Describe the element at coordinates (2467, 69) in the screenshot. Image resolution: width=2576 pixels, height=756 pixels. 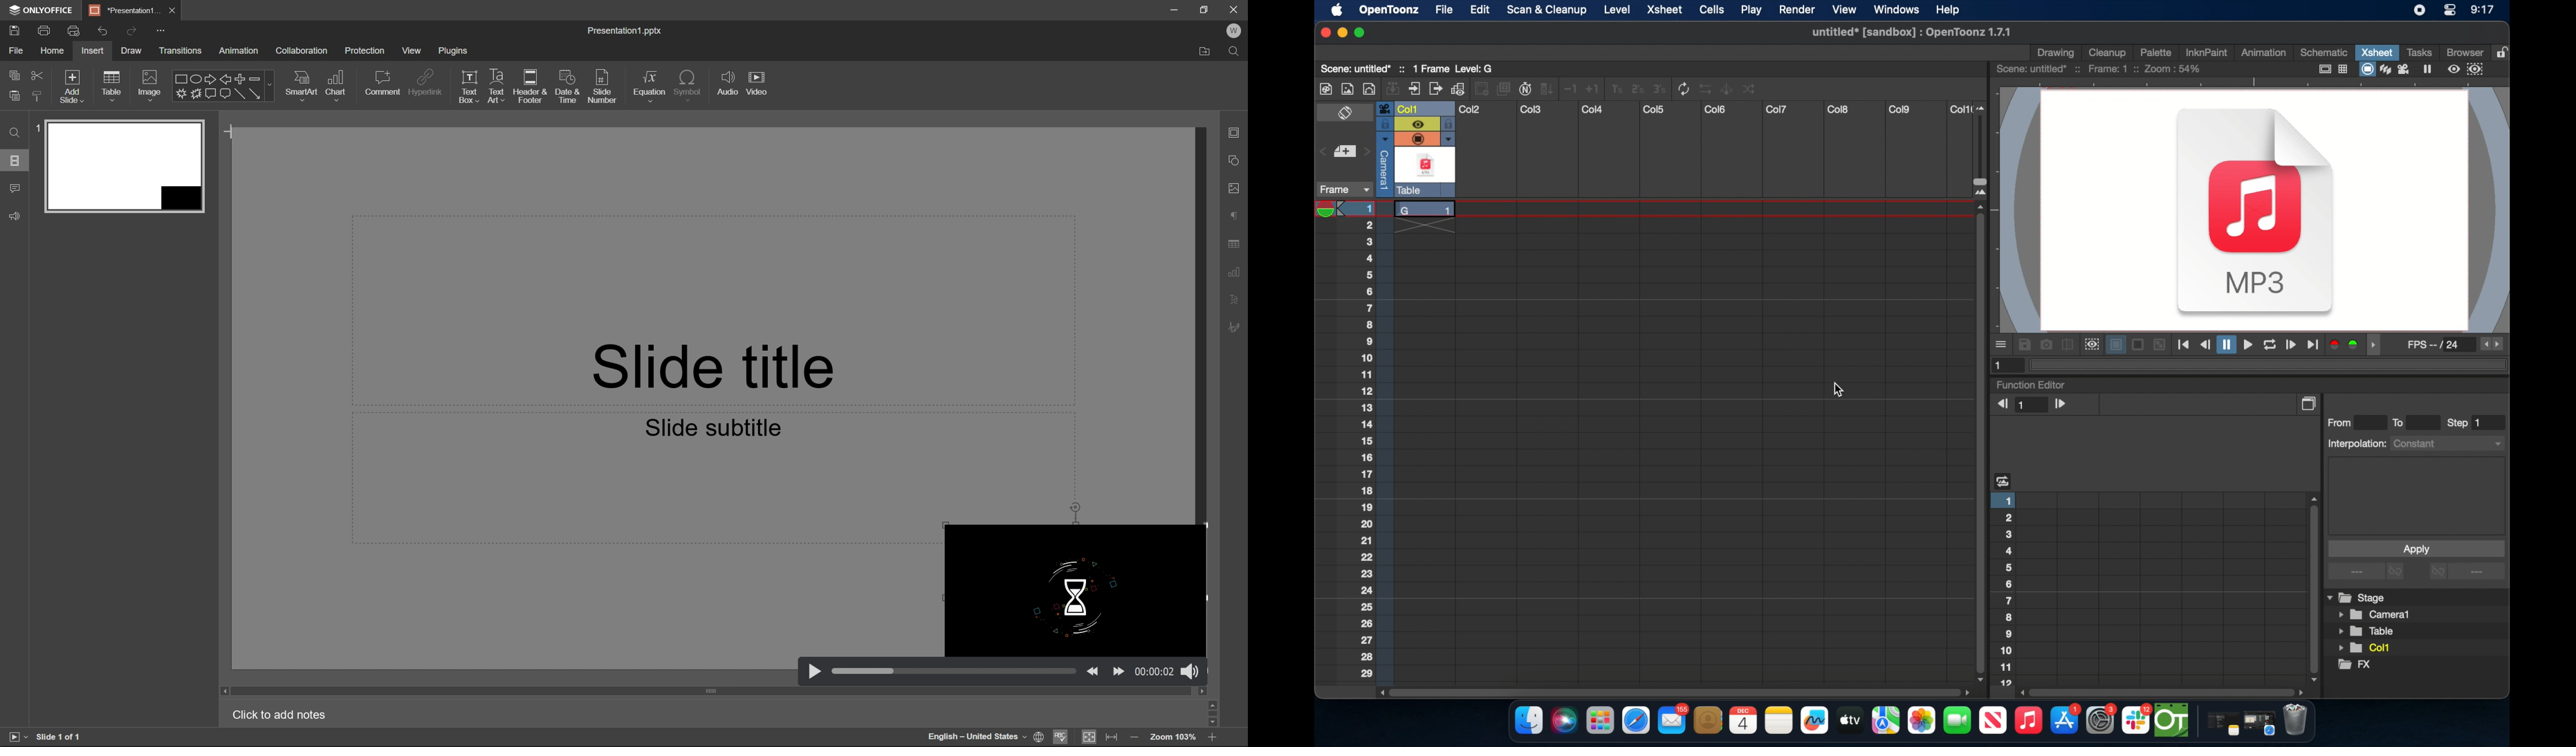
I see `preview` at that location.